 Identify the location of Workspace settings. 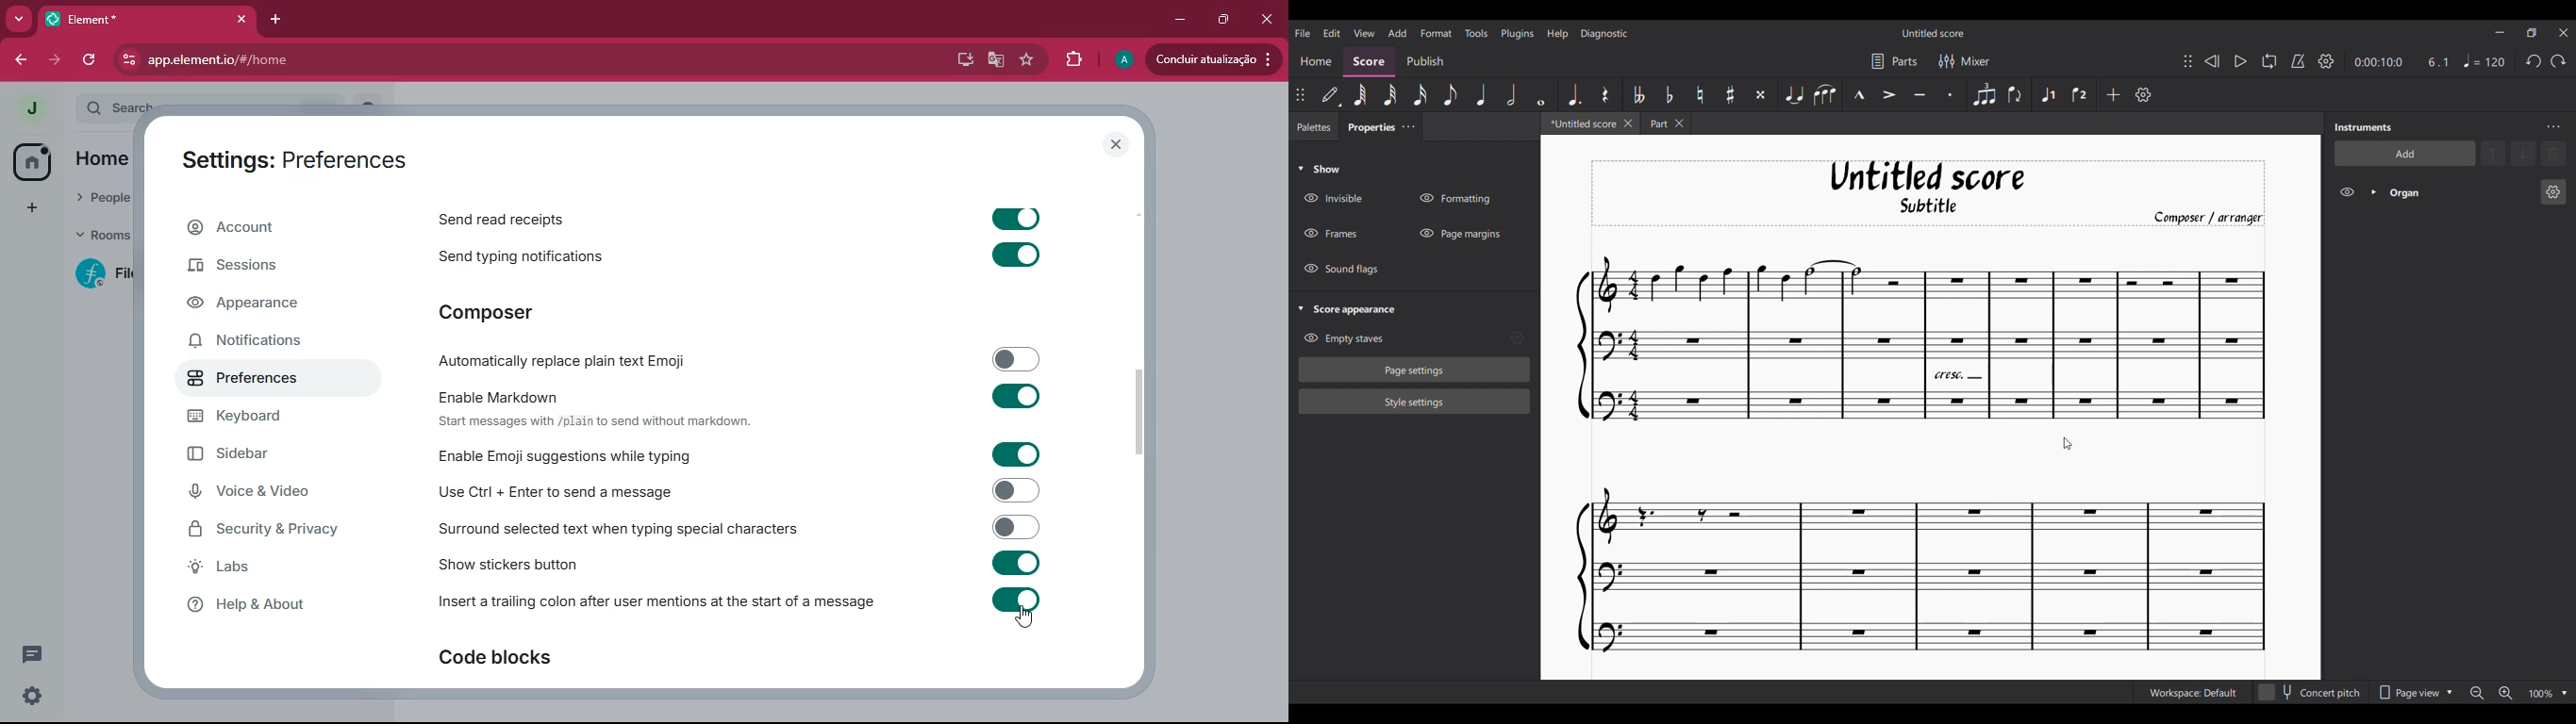
(2191, 692).